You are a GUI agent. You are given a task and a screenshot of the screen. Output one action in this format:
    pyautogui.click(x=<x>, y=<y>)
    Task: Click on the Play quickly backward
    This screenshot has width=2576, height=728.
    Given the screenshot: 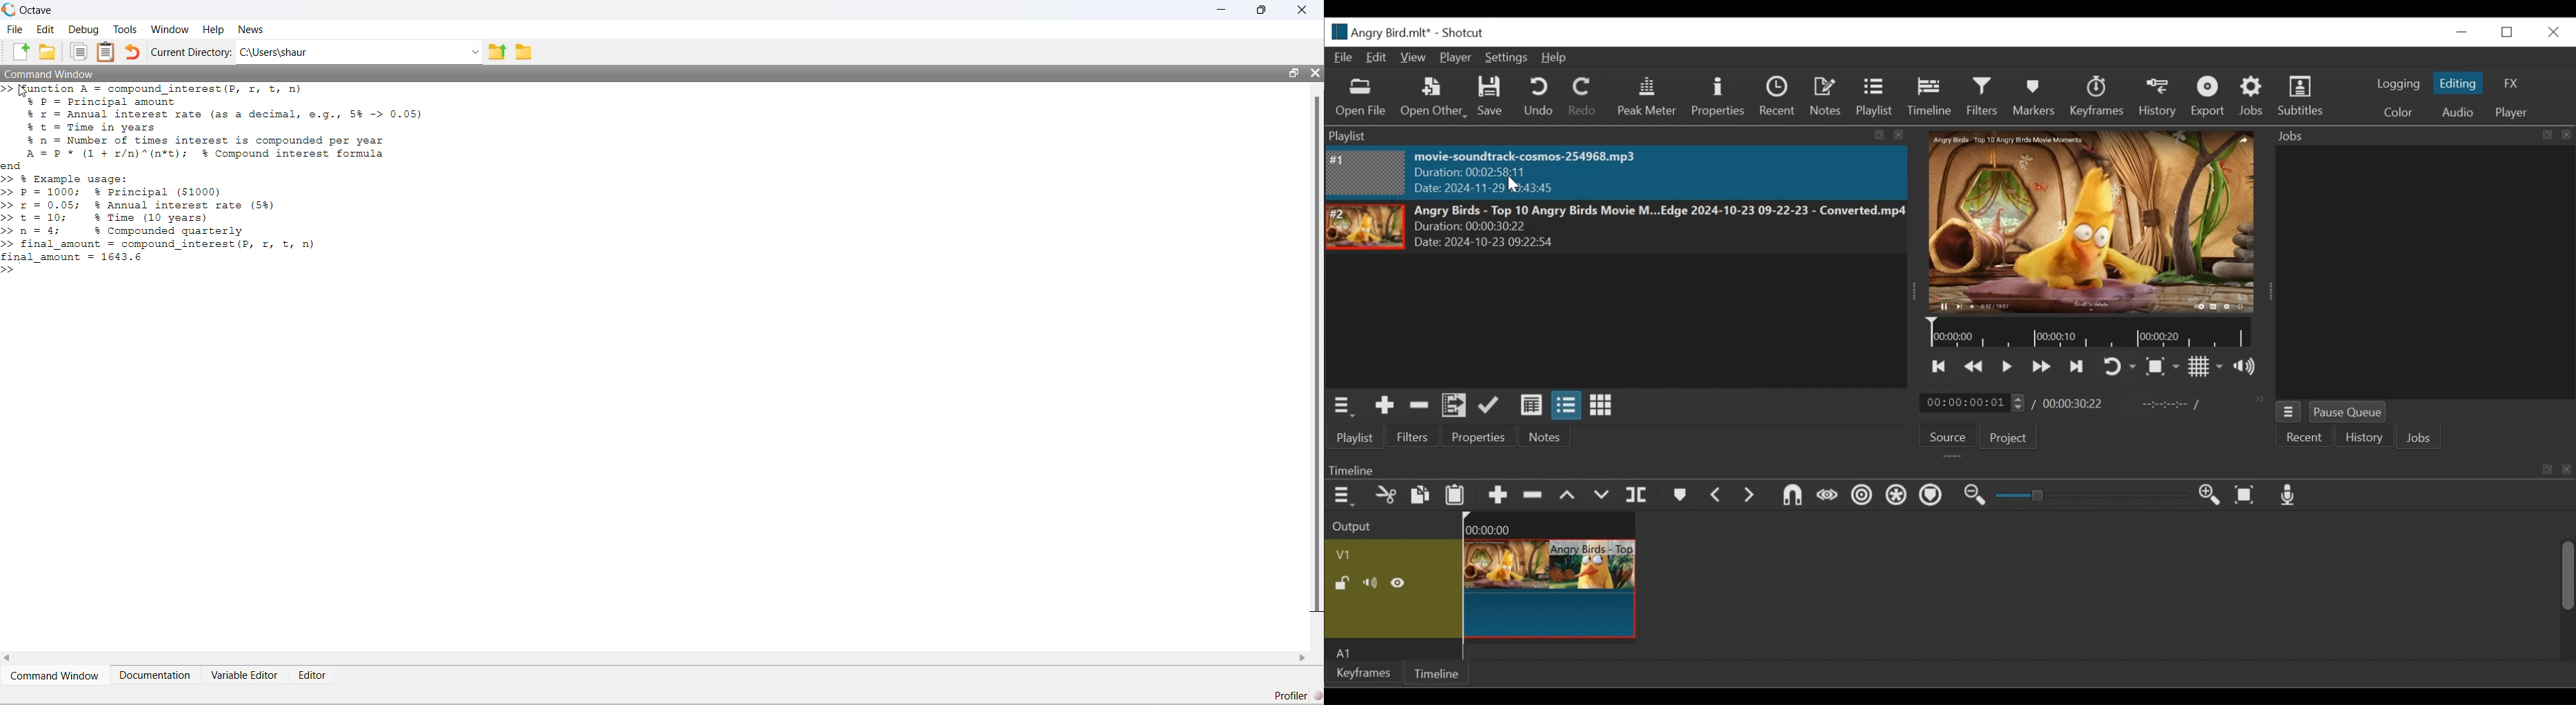 What is the action you would take?
    pyautogui.click(x=1976, y=367)
    